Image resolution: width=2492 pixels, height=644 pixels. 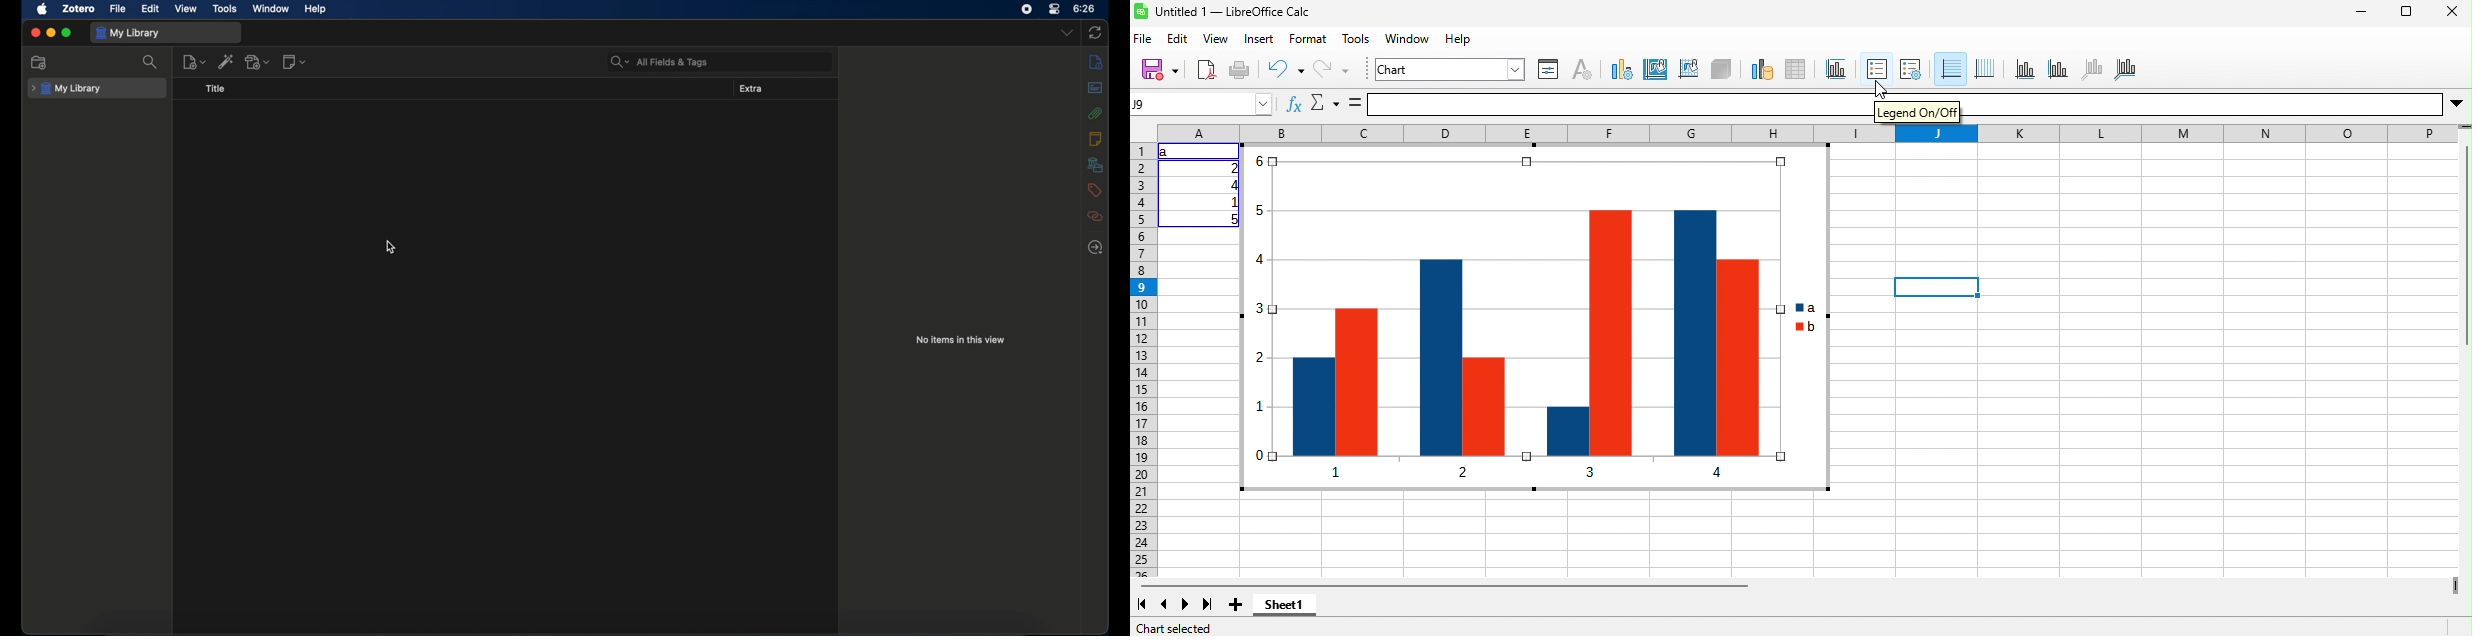 What do you see at coordinates (1951, 70) in the screenshot?
I see `horizontal grids` at bounding box center [1951, 70].